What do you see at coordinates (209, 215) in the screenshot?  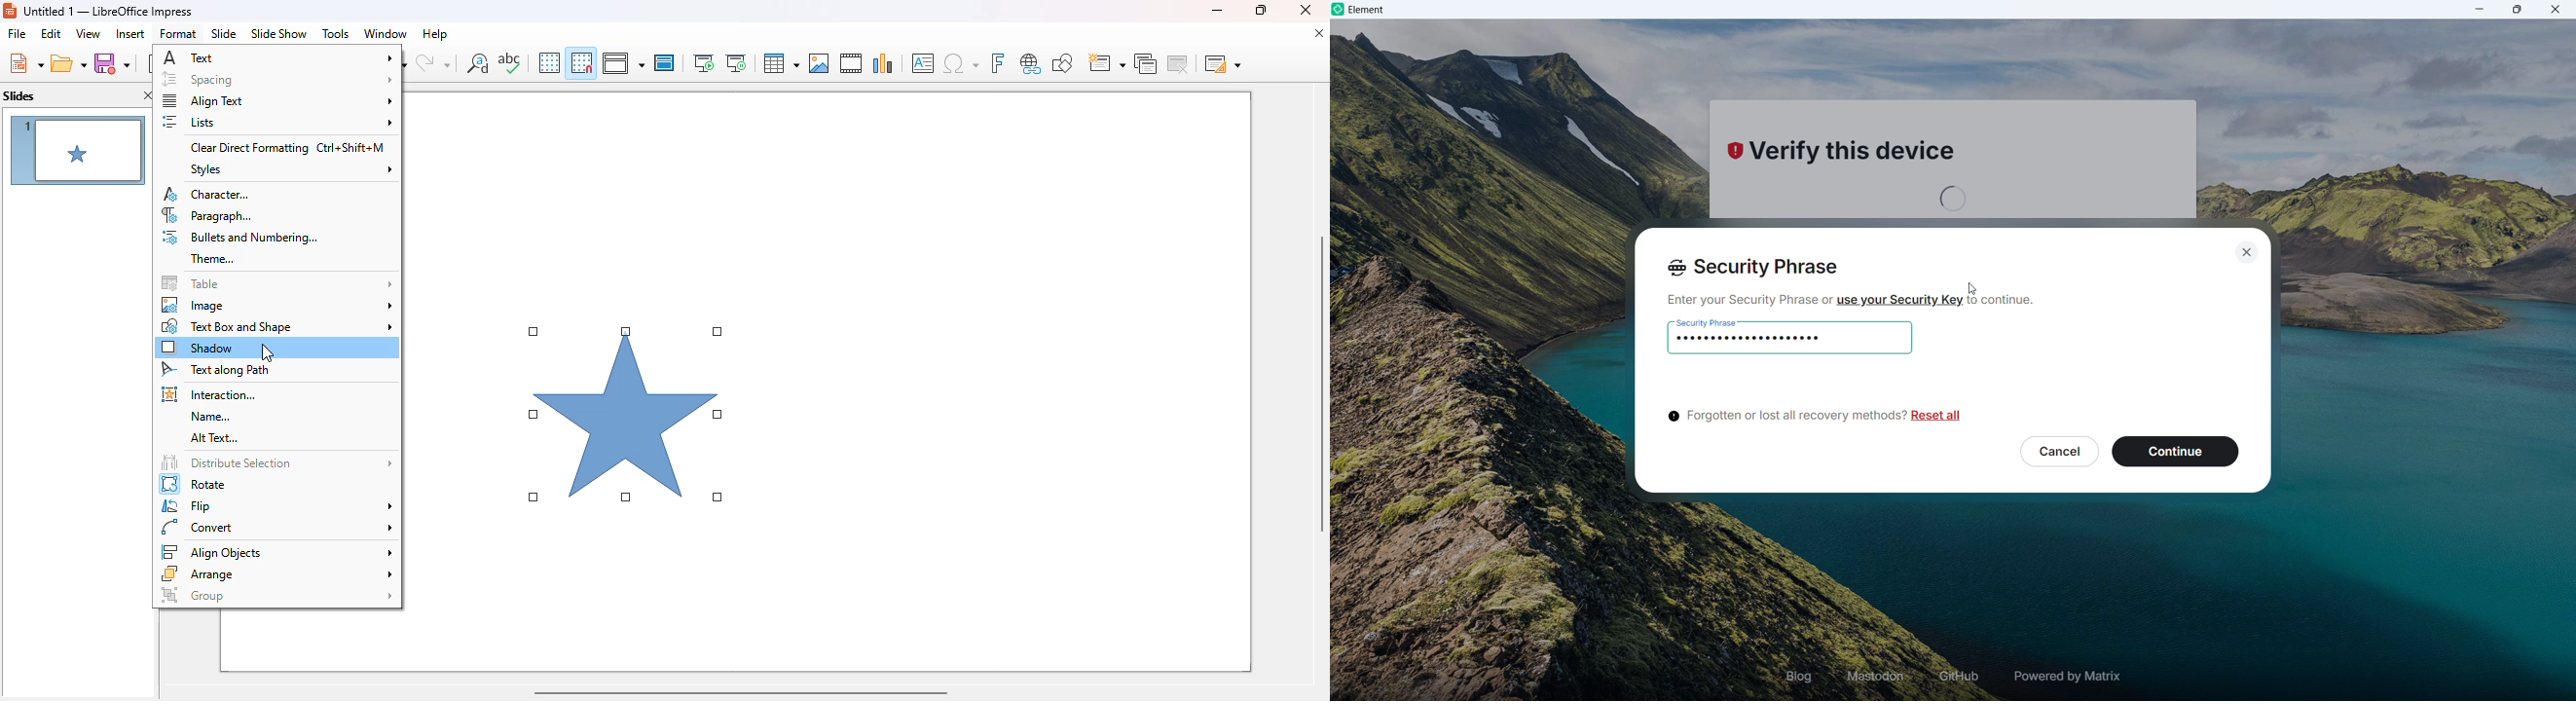 I see `paragraph` at bounding box center [209, 215].